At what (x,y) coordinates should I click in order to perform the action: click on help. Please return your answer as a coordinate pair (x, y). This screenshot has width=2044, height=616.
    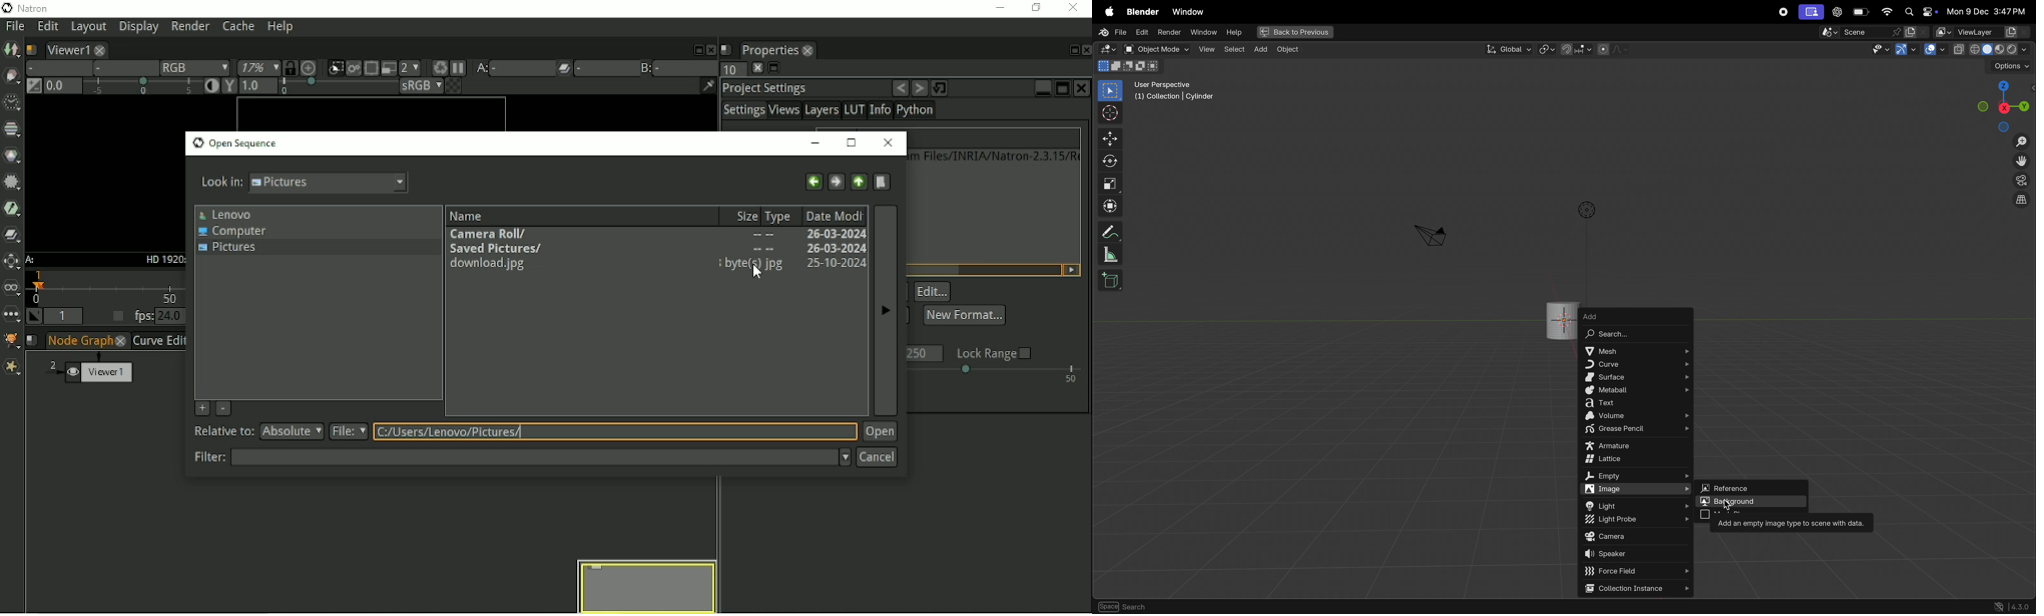
    Looking at the image, I should click on (1234, 31).